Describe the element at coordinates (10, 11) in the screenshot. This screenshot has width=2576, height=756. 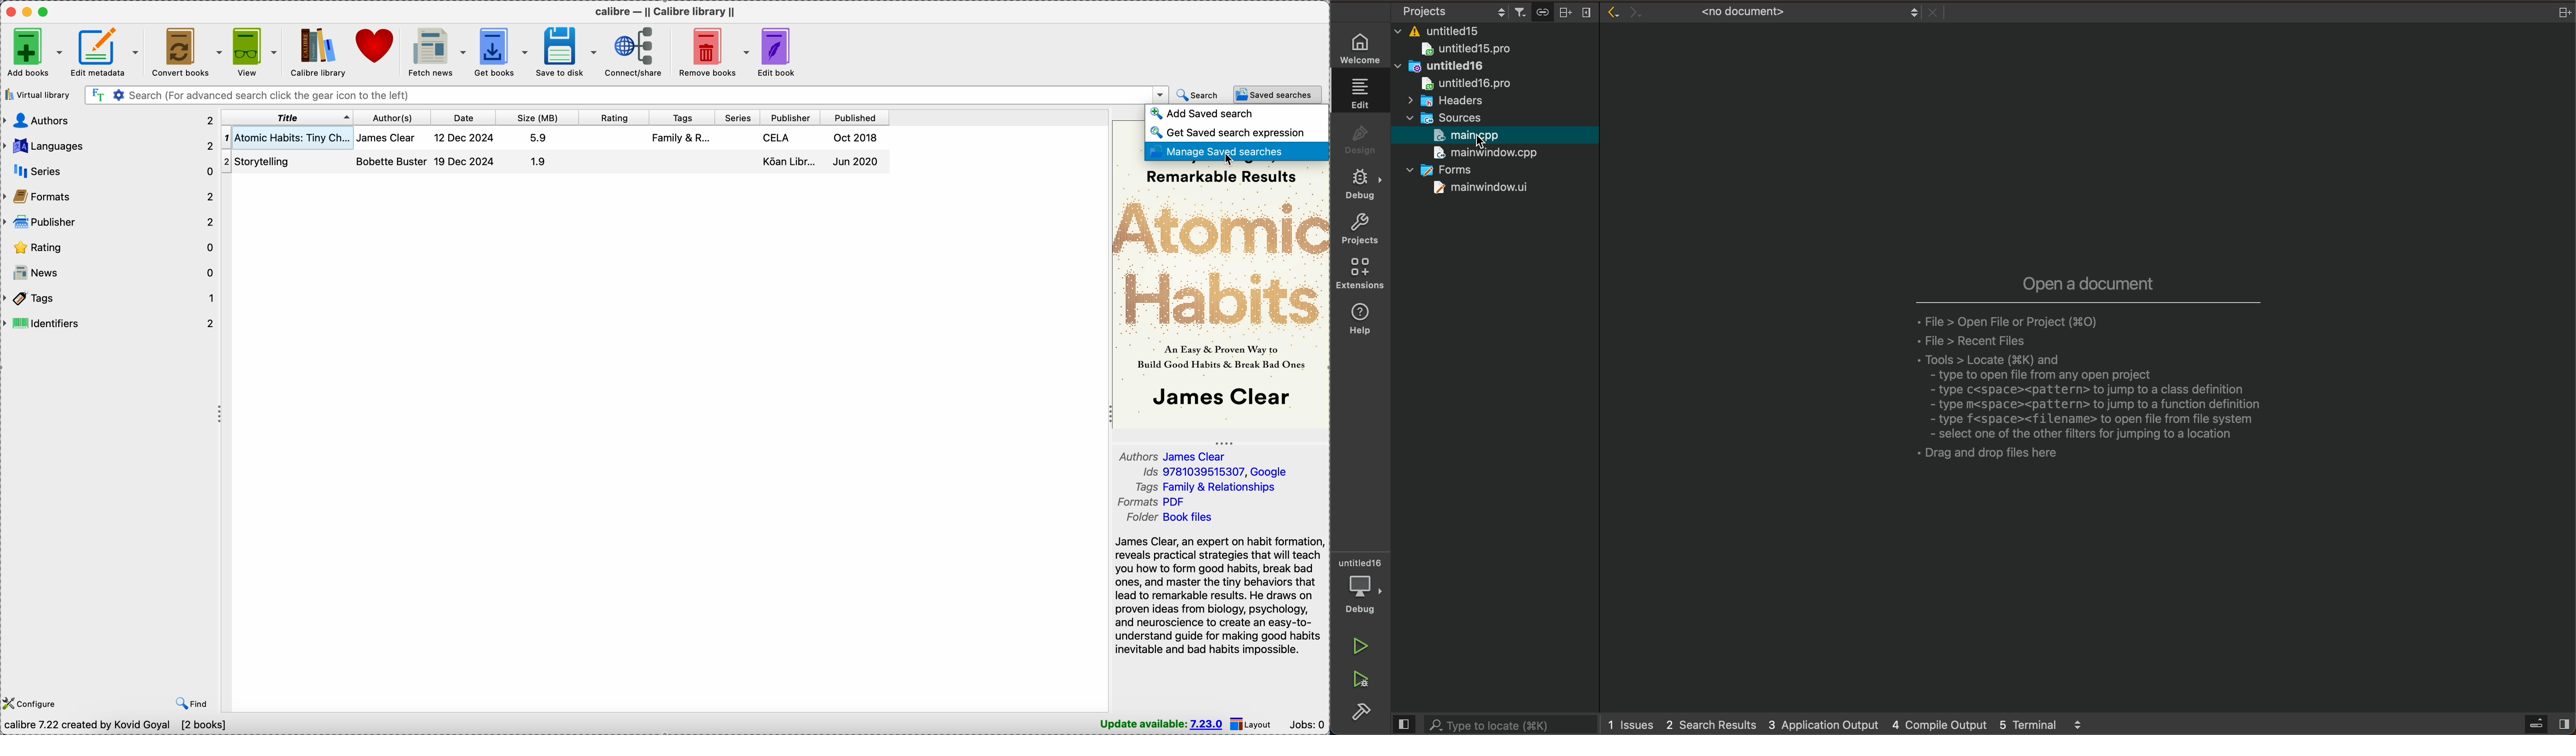
I see ` close Calibre` at that location.